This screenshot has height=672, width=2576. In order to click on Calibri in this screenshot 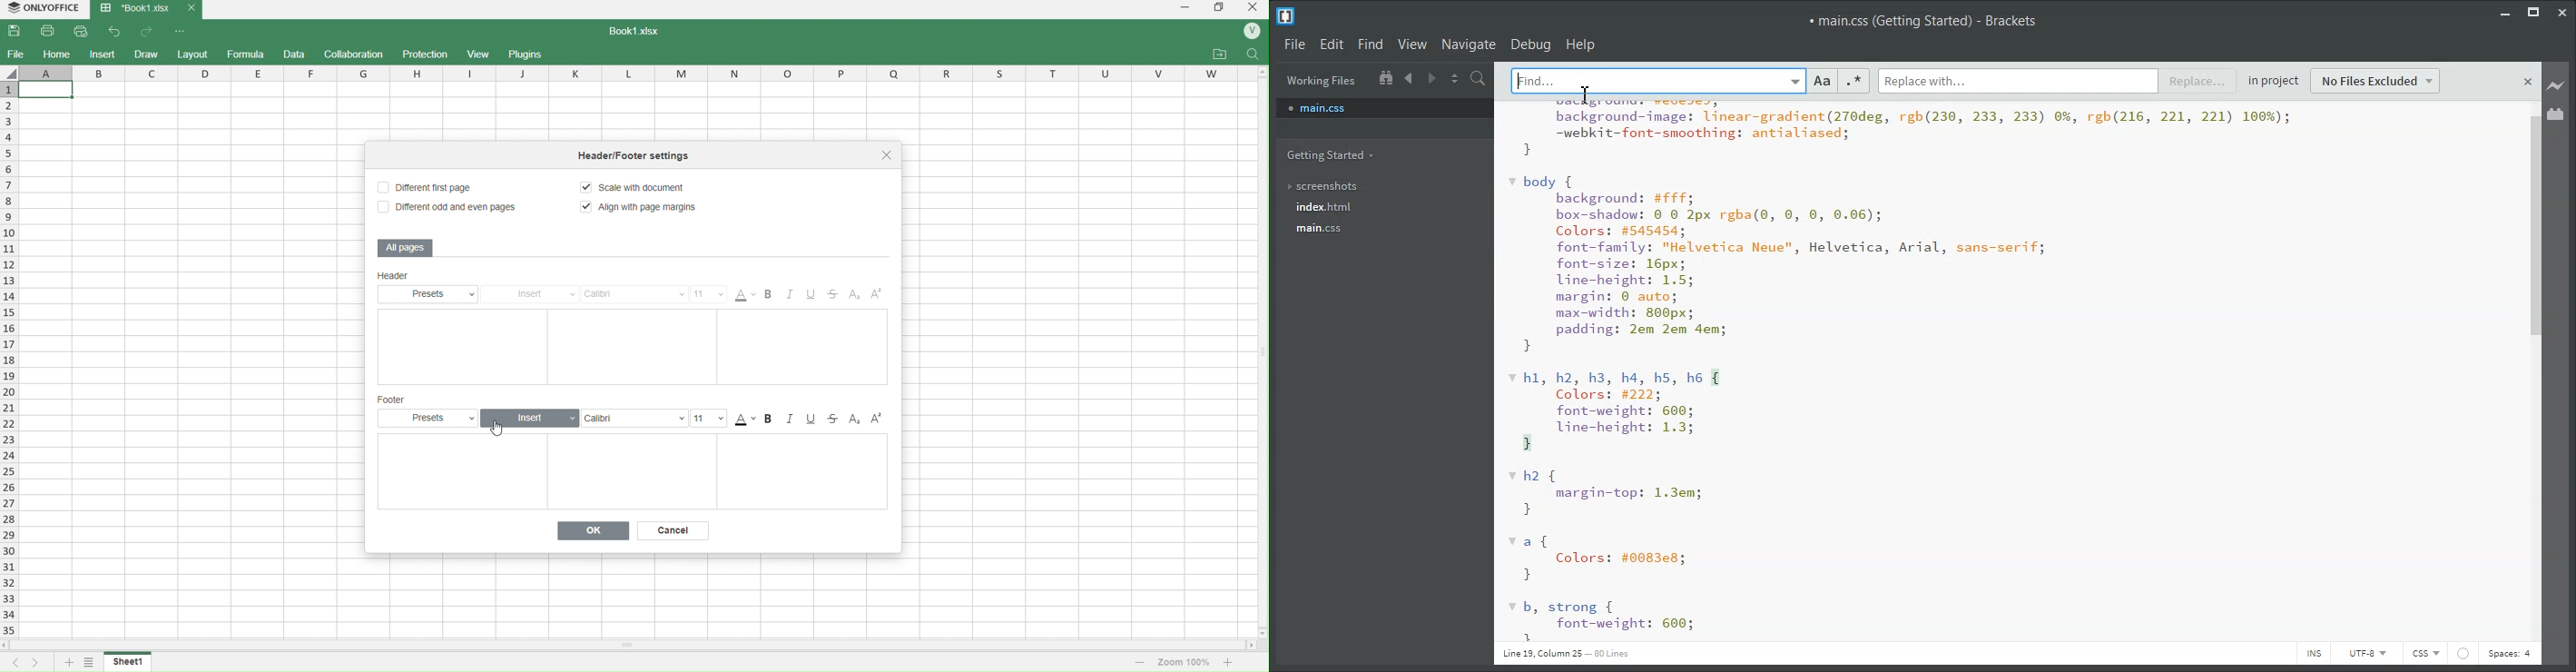, I will do `click(635, 294)`.